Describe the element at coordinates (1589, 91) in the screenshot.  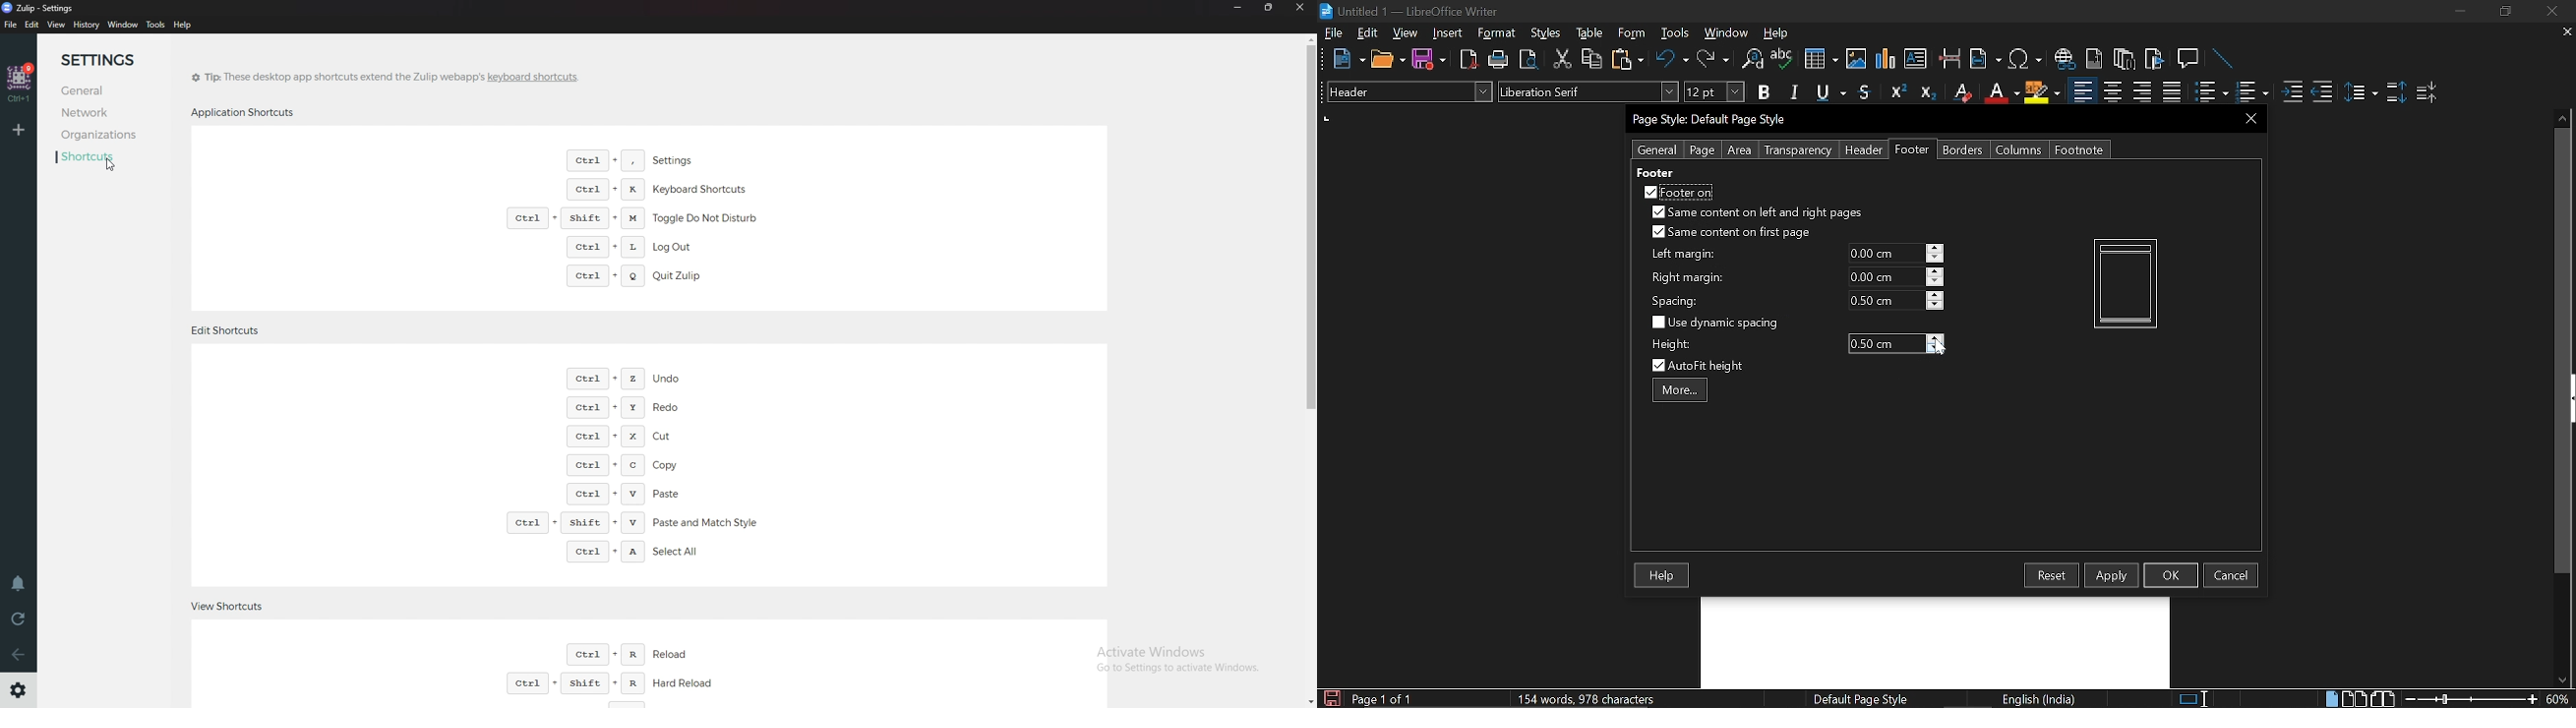
I see `Text style` at that location.